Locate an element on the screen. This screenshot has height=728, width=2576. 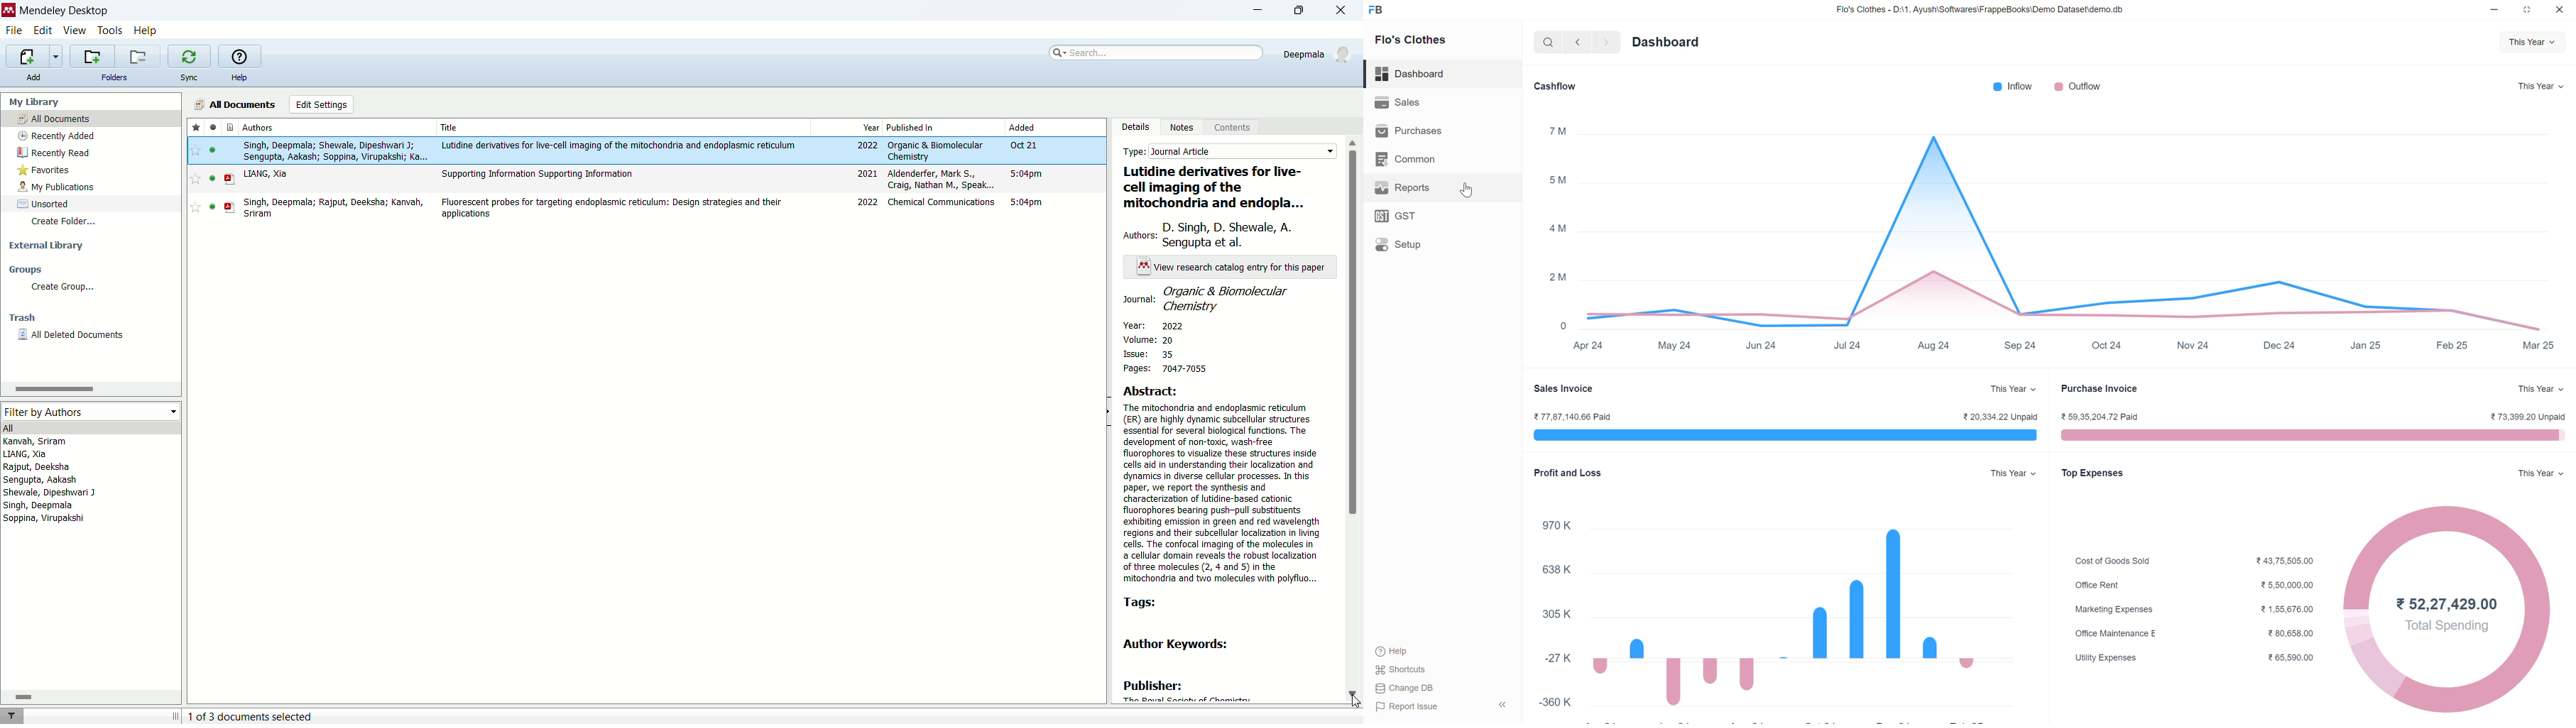
singh, deepmala; rajput, deeksha; kanvah, sriram is located at coordinates (334, 208).